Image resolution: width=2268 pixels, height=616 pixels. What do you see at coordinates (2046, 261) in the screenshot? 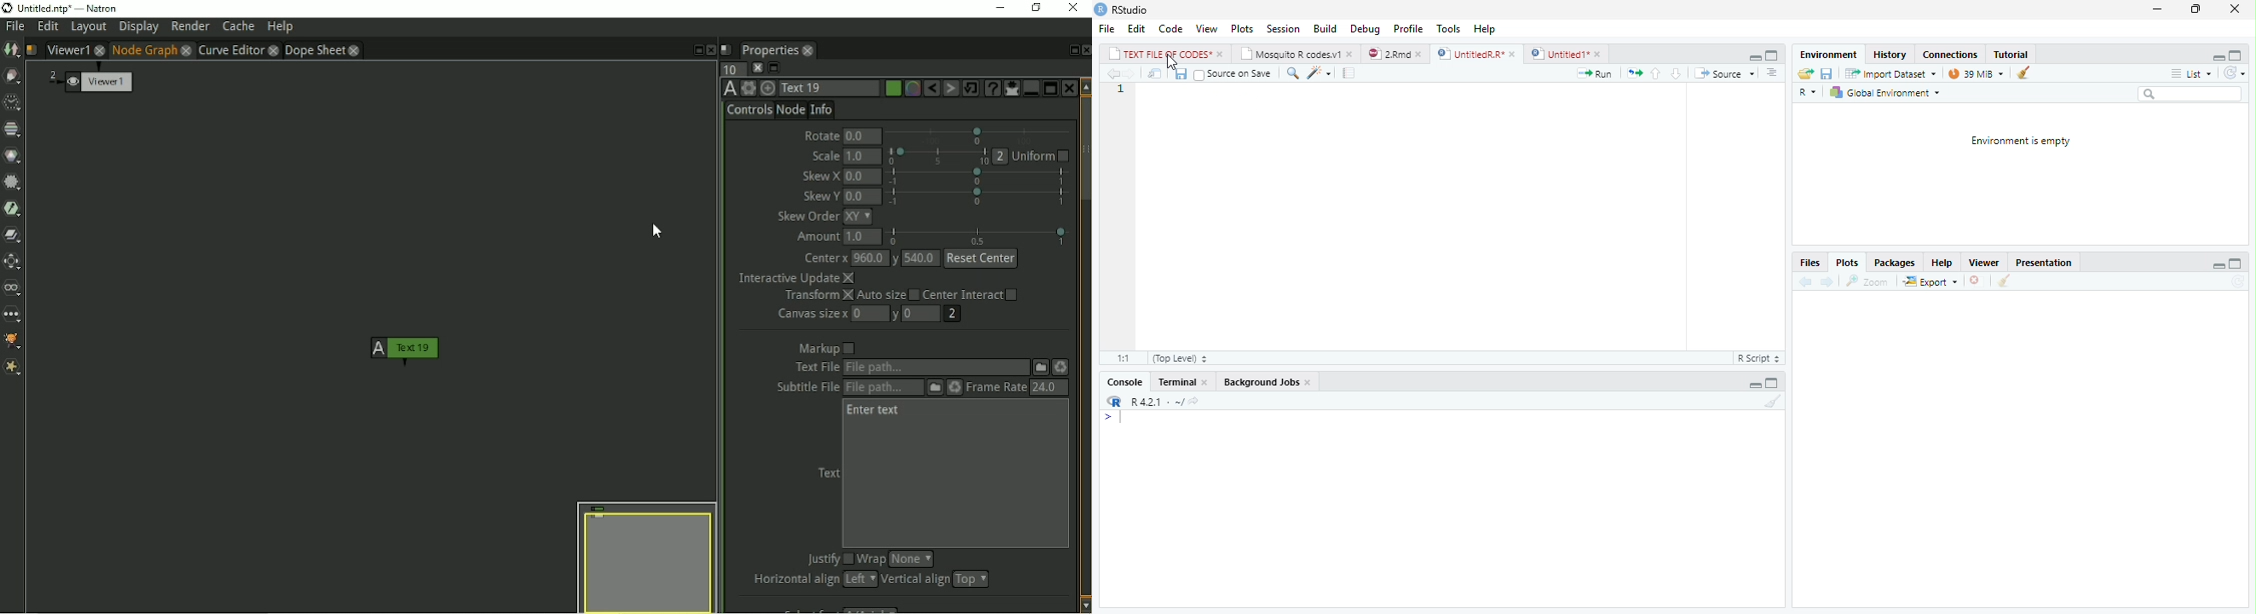
I see `Presentation` at bounding box center [2046, 261].